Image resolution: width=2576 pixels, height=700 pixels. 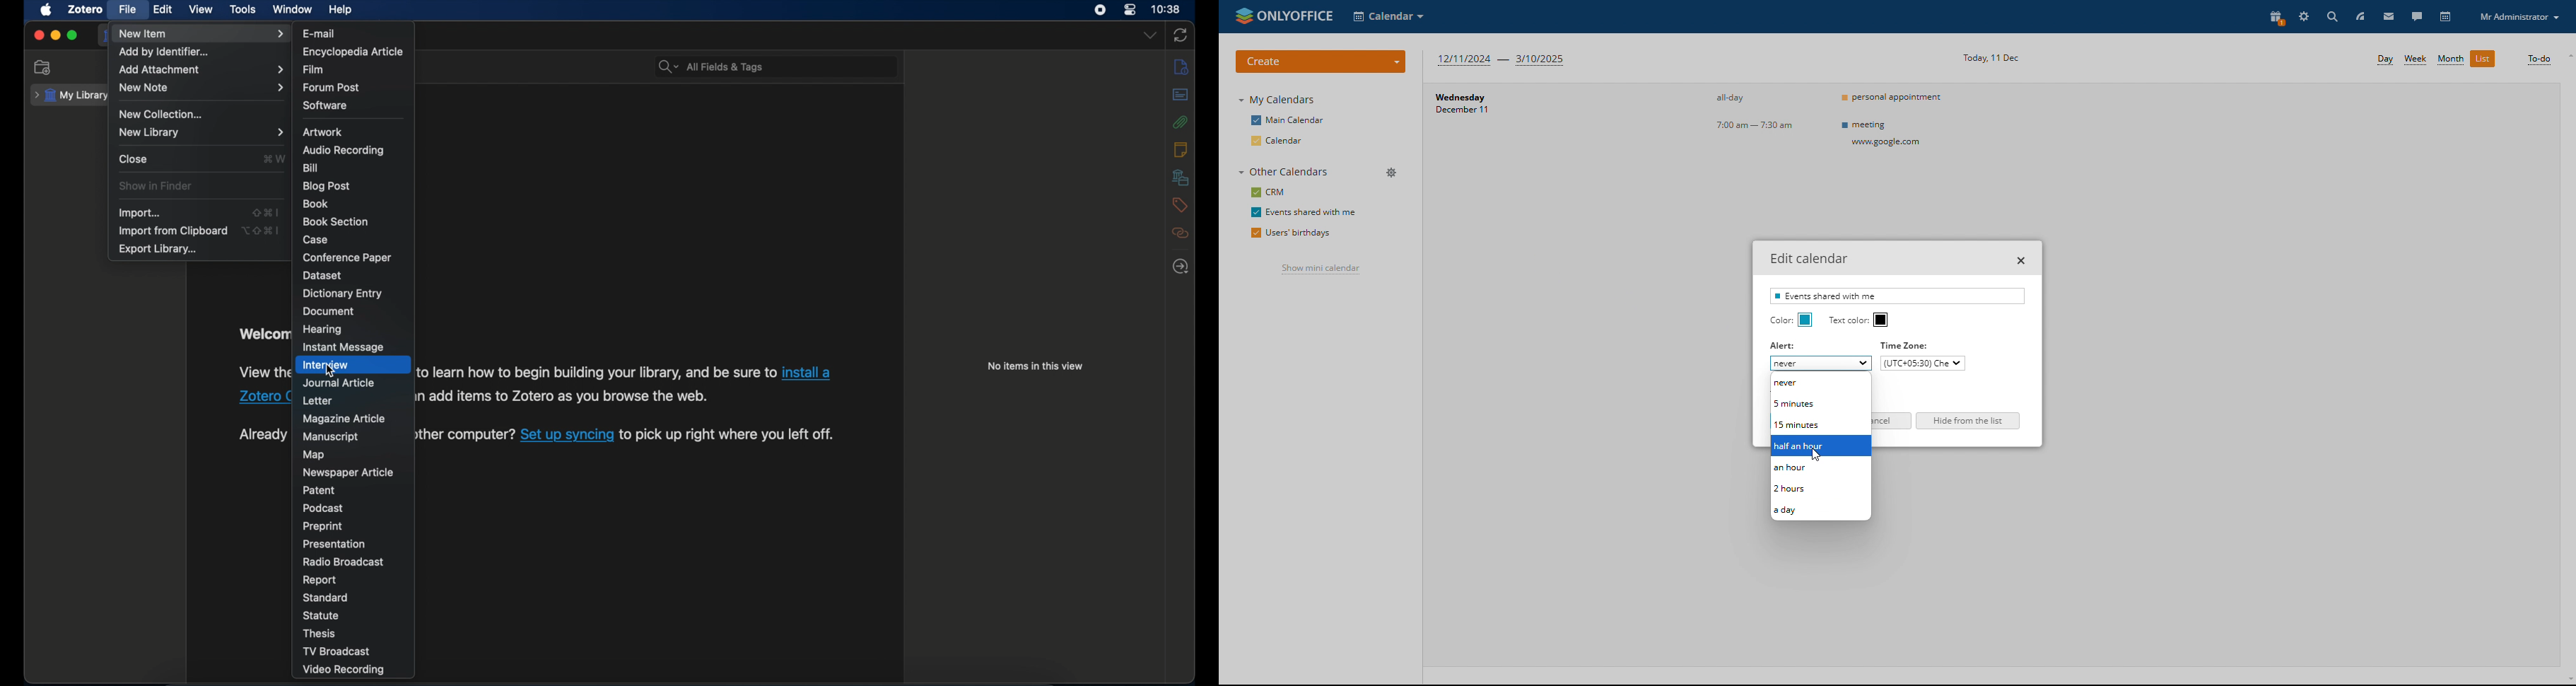 I want to click on dataset, so click(x=324, y=276).